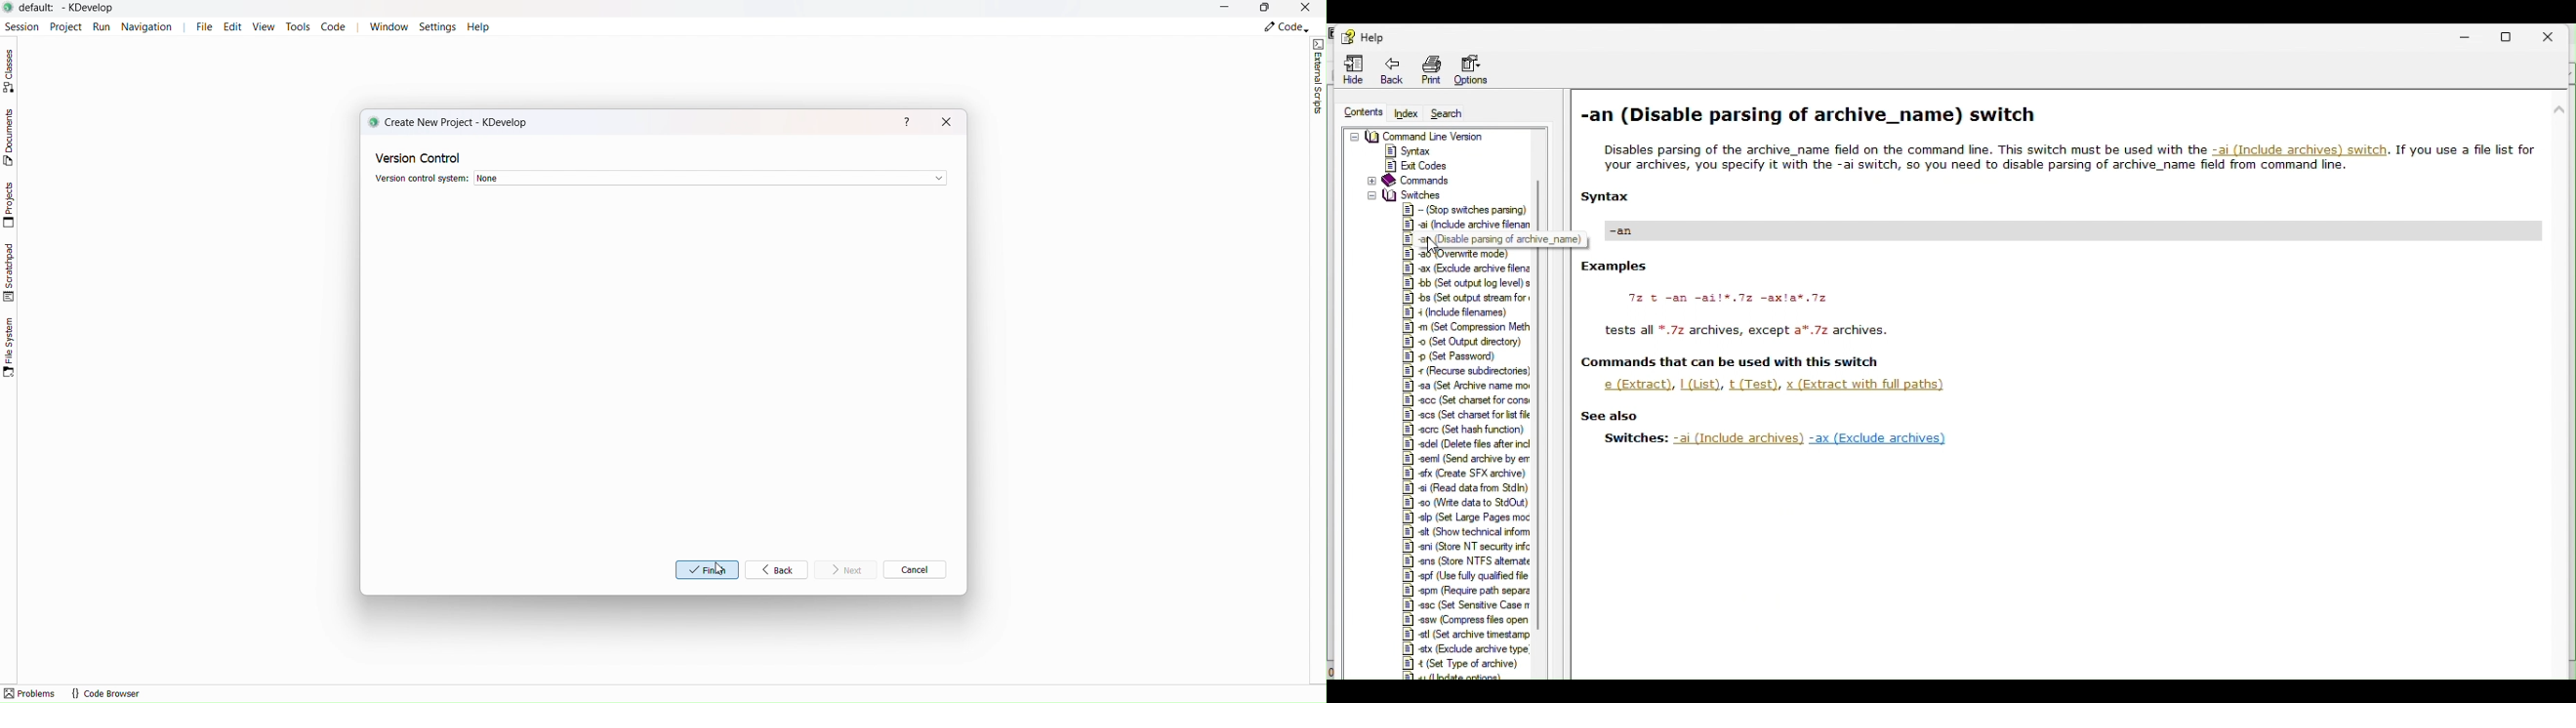 This screenshot has width=2576, height=728. What do you see at coordinates (1616, 267) in the screenshot?
I see `Examples` at bounding box center [1616, 267].